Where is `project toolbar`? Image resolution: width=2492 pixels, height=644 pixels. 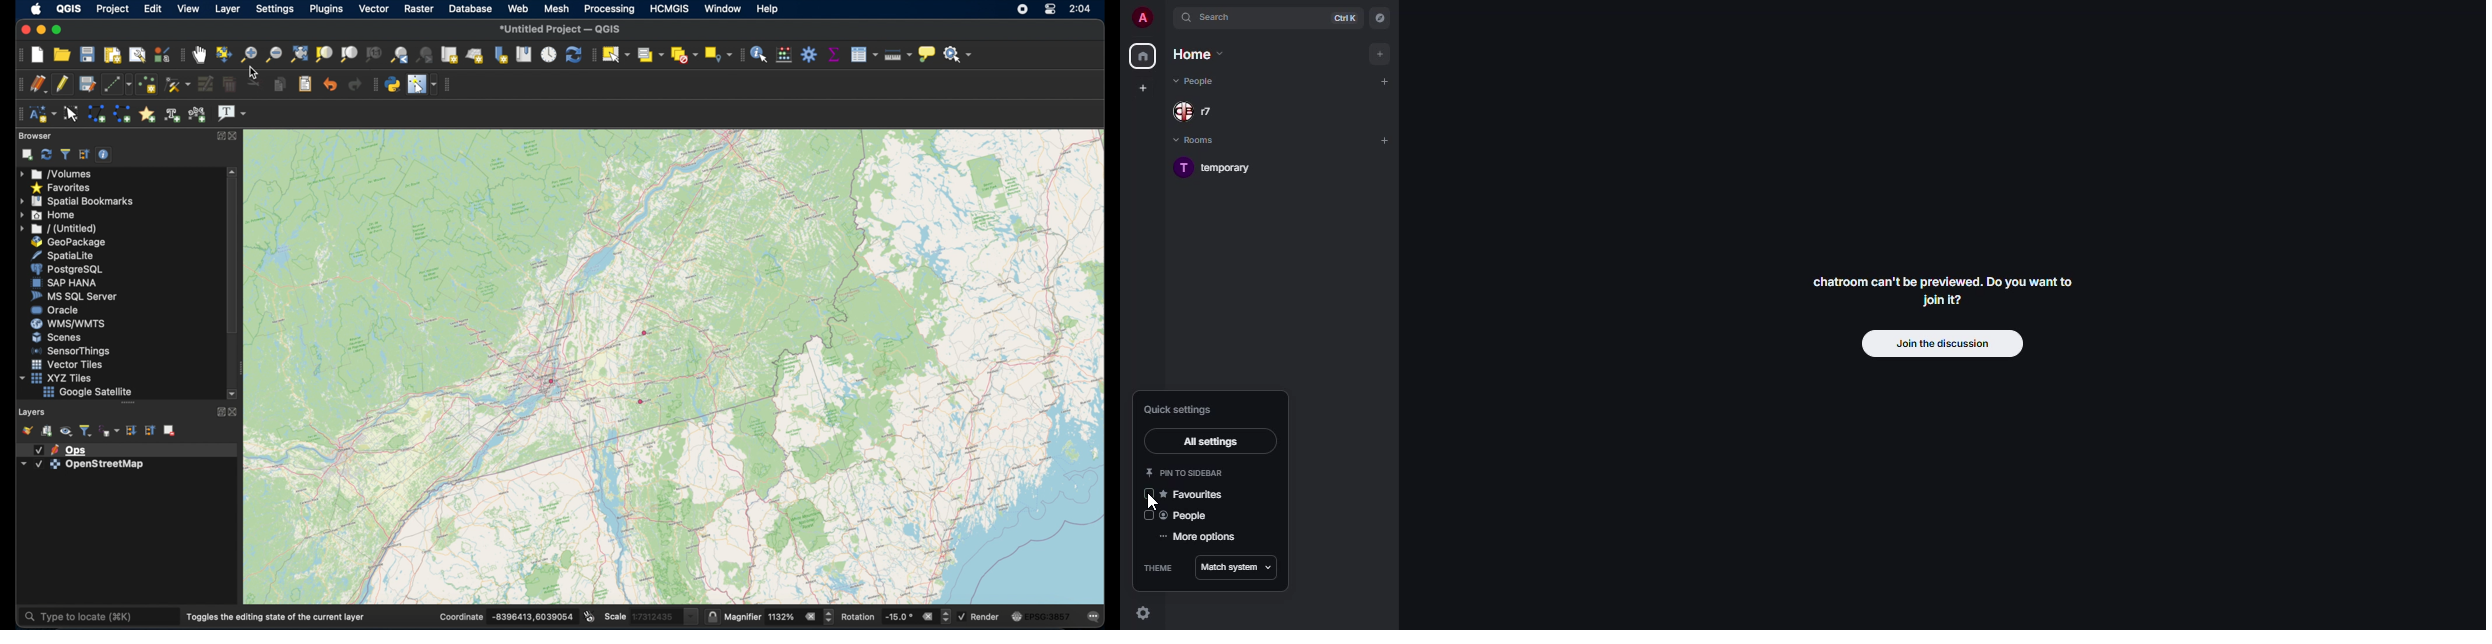
project toolbar is located at coordinates (18, 56).